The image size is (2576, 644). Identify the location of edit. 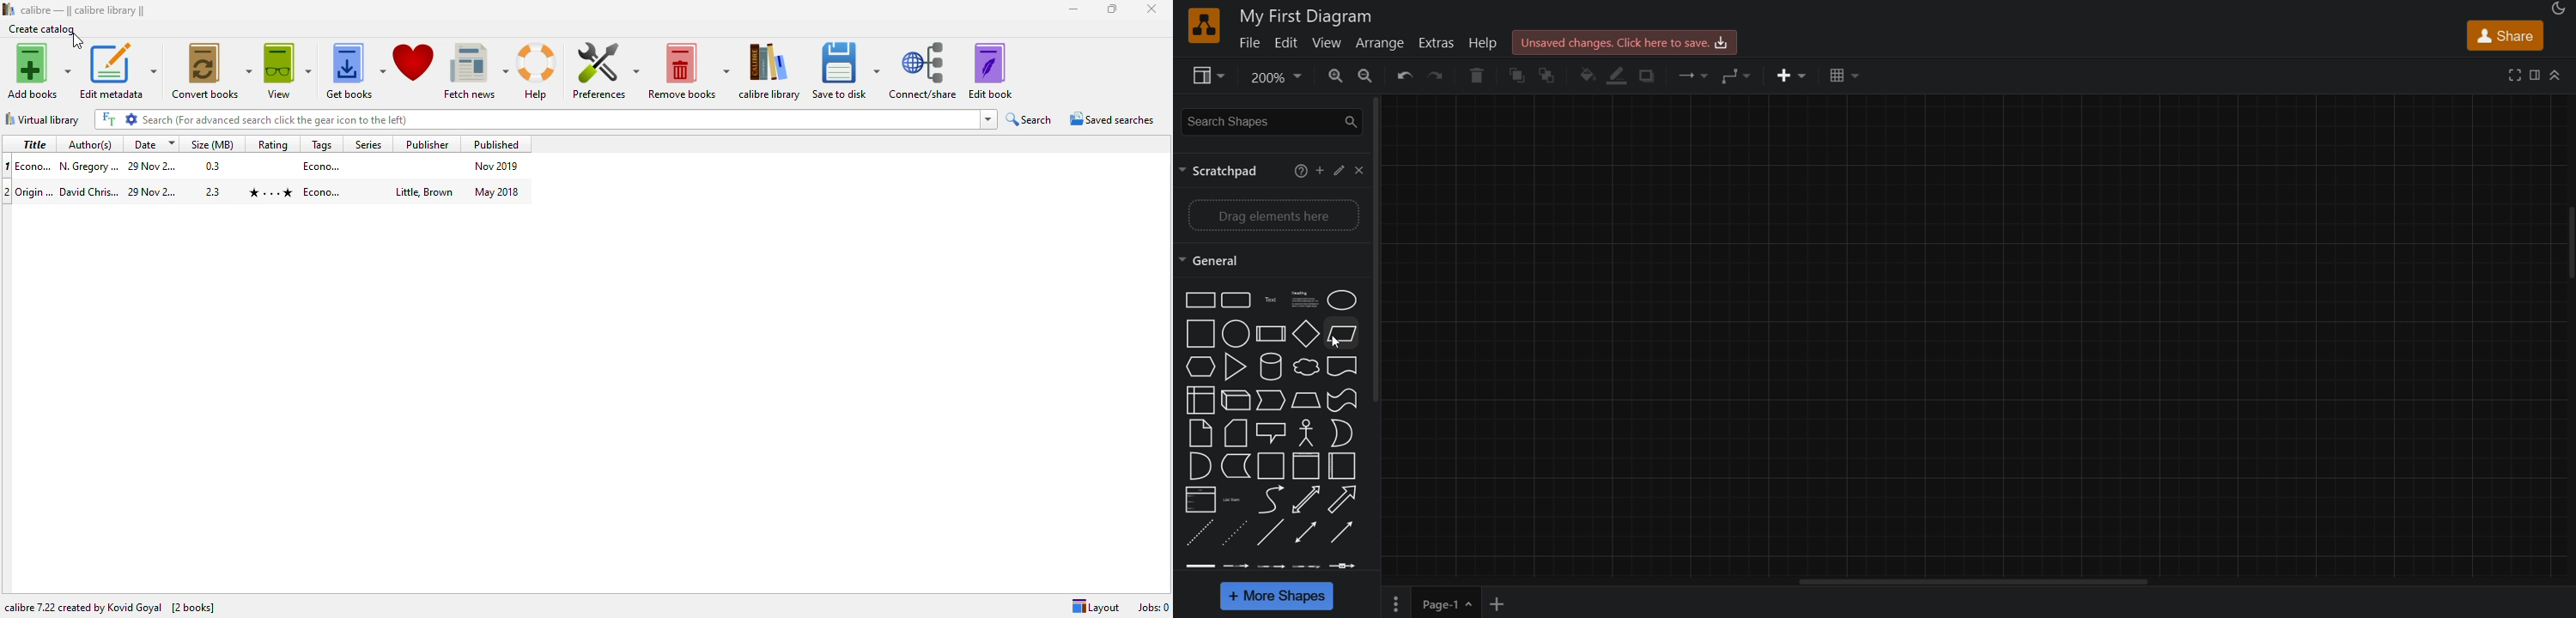
(1341, 172).